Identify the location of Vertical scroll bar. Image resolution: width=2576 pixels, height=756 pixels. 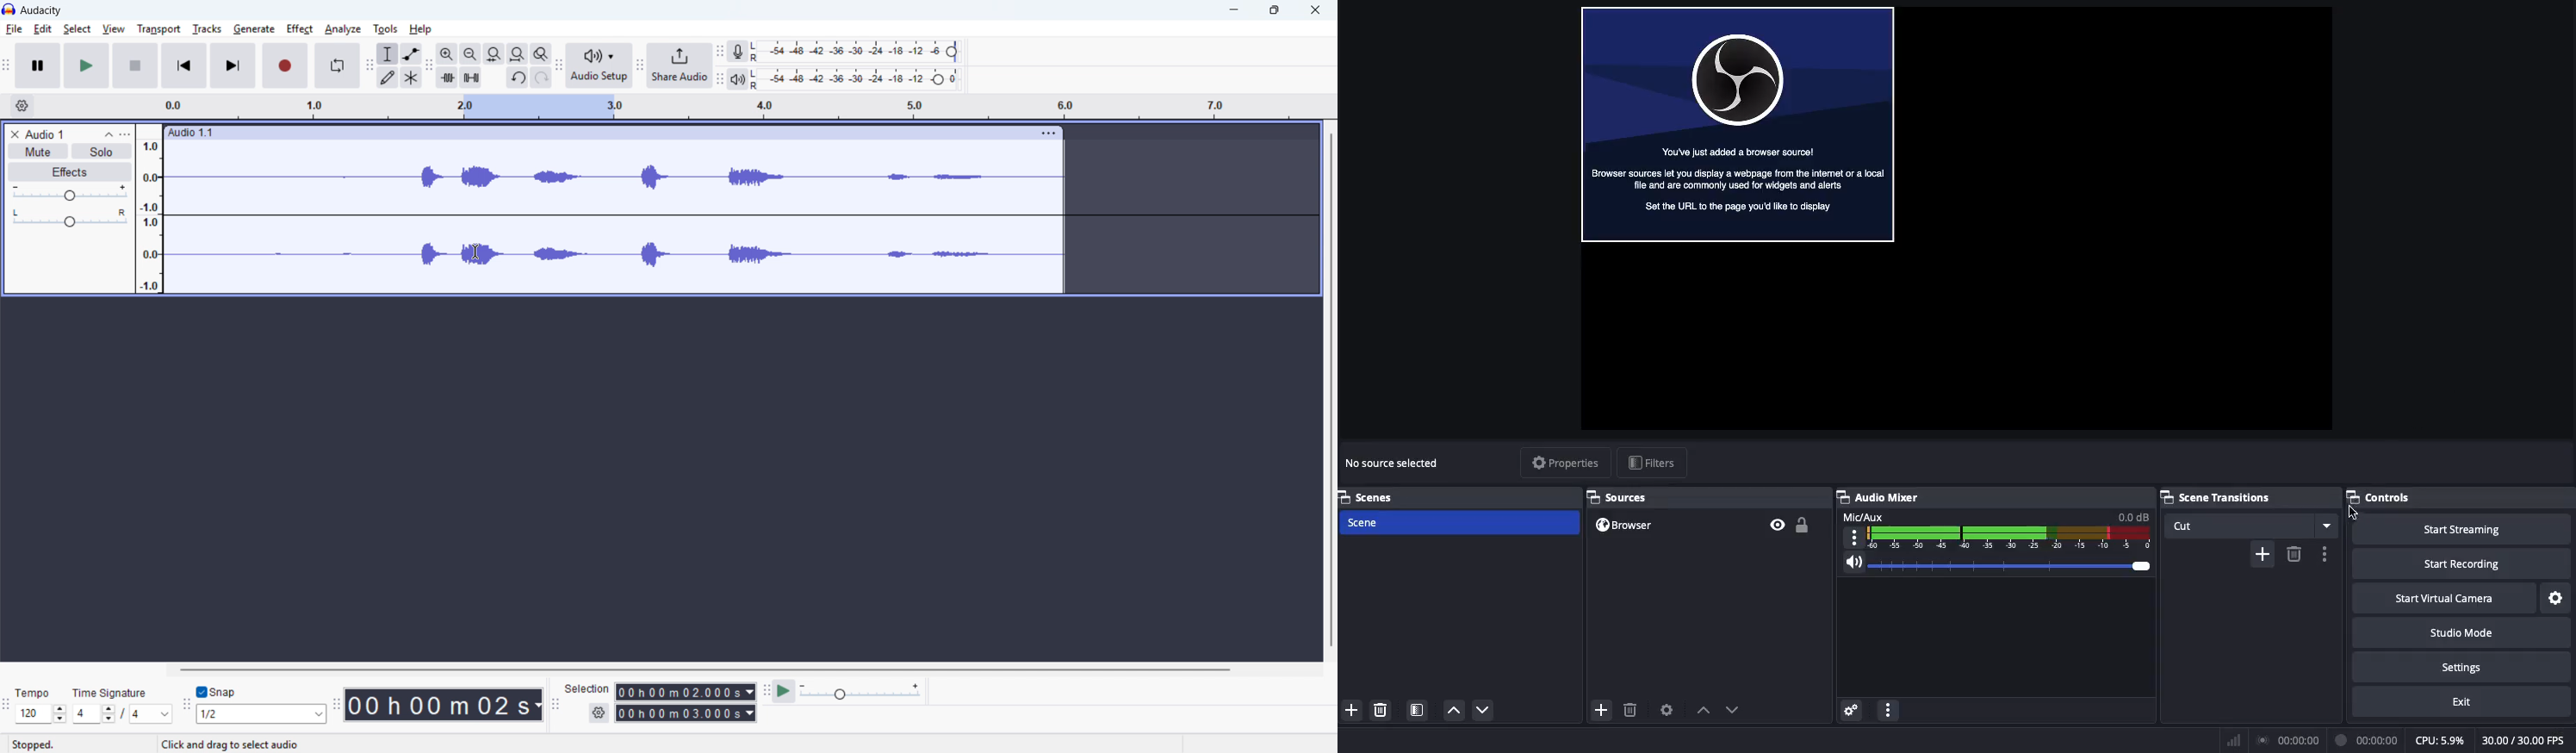
(1333, 391).